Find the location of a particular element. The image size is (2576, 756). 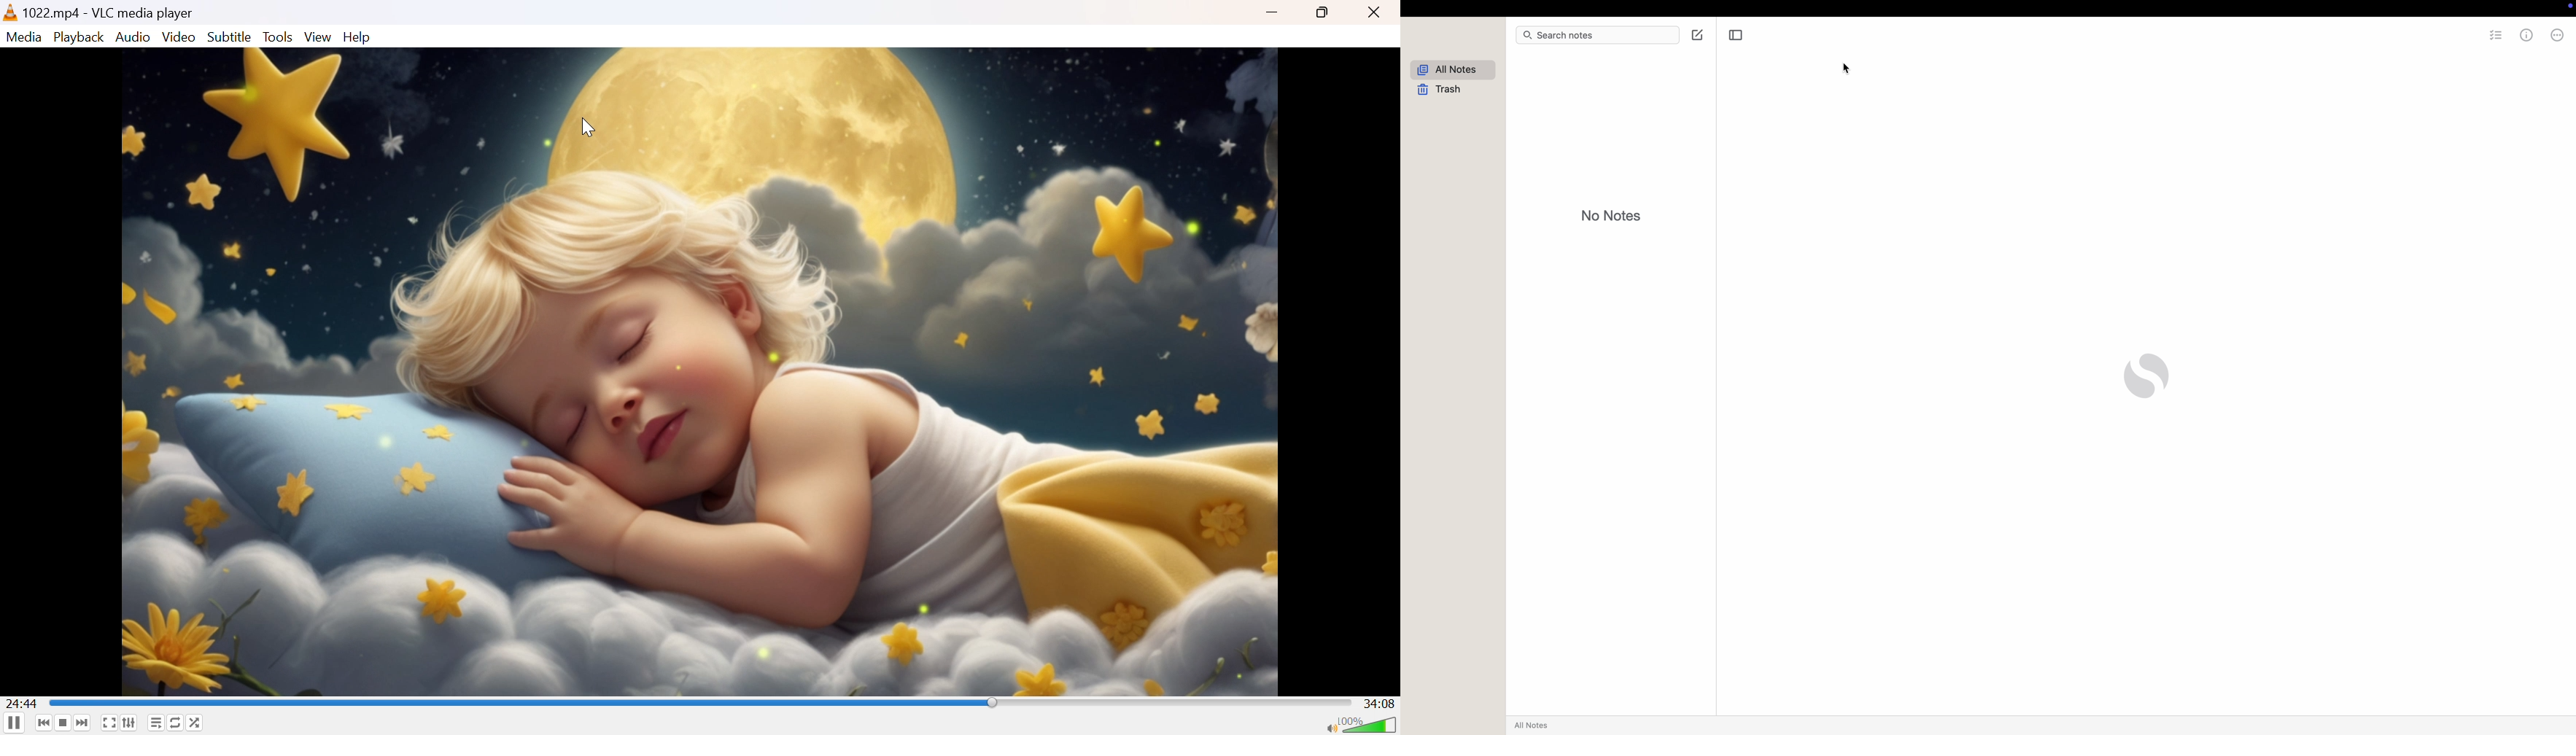

Subtitle is located at coordinates (230, 36).